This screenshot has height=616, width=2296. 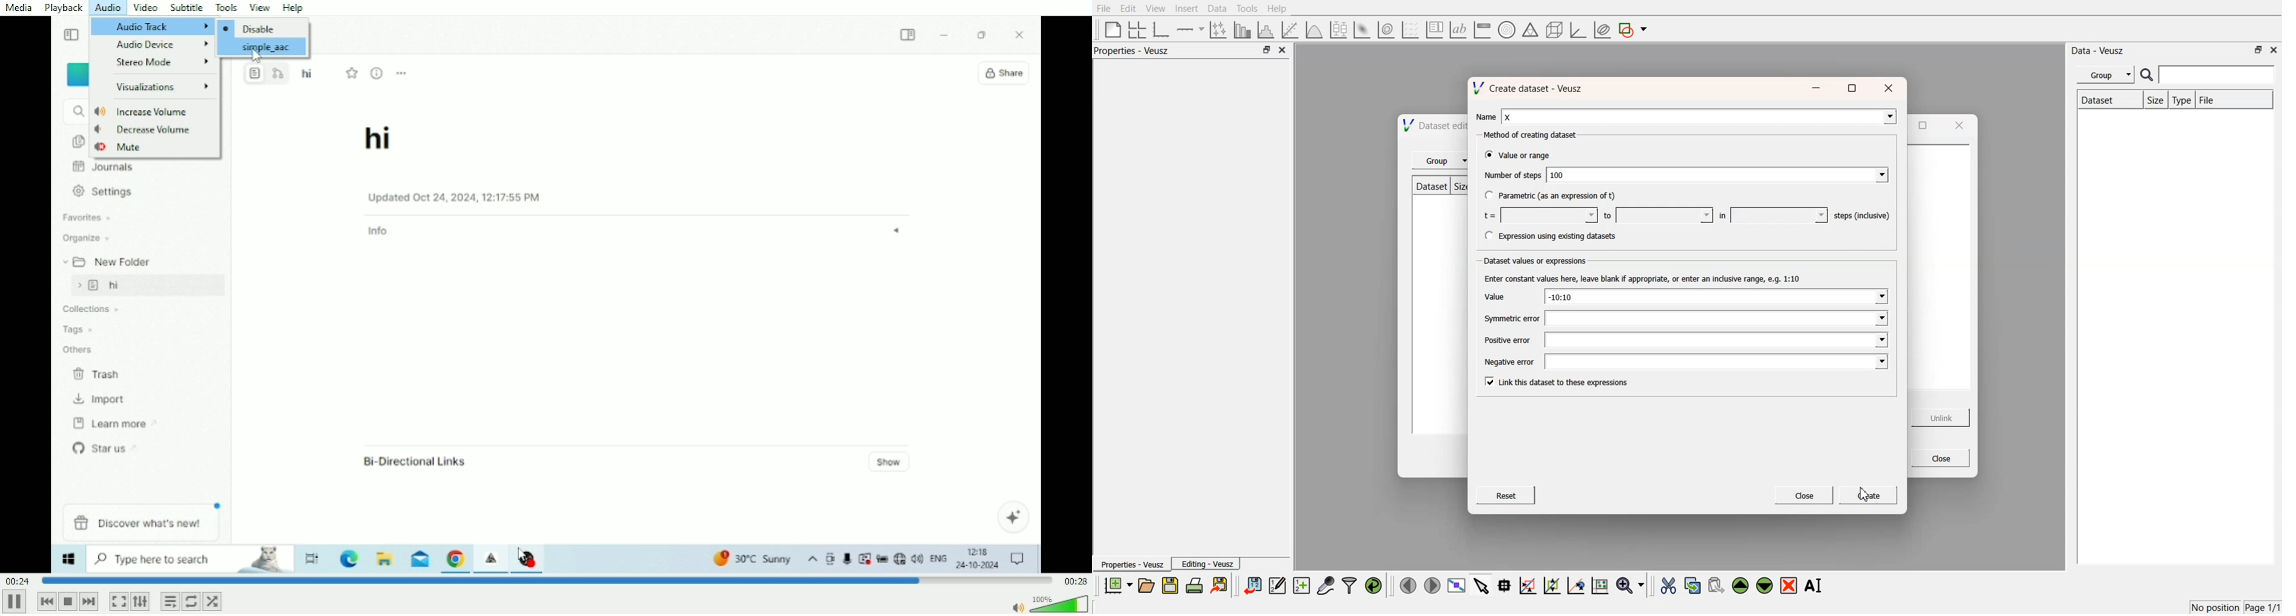 What do you see at coordinates (1501, 296) in the screenshot?
I see `Value` at bounding box center [1501, 296].